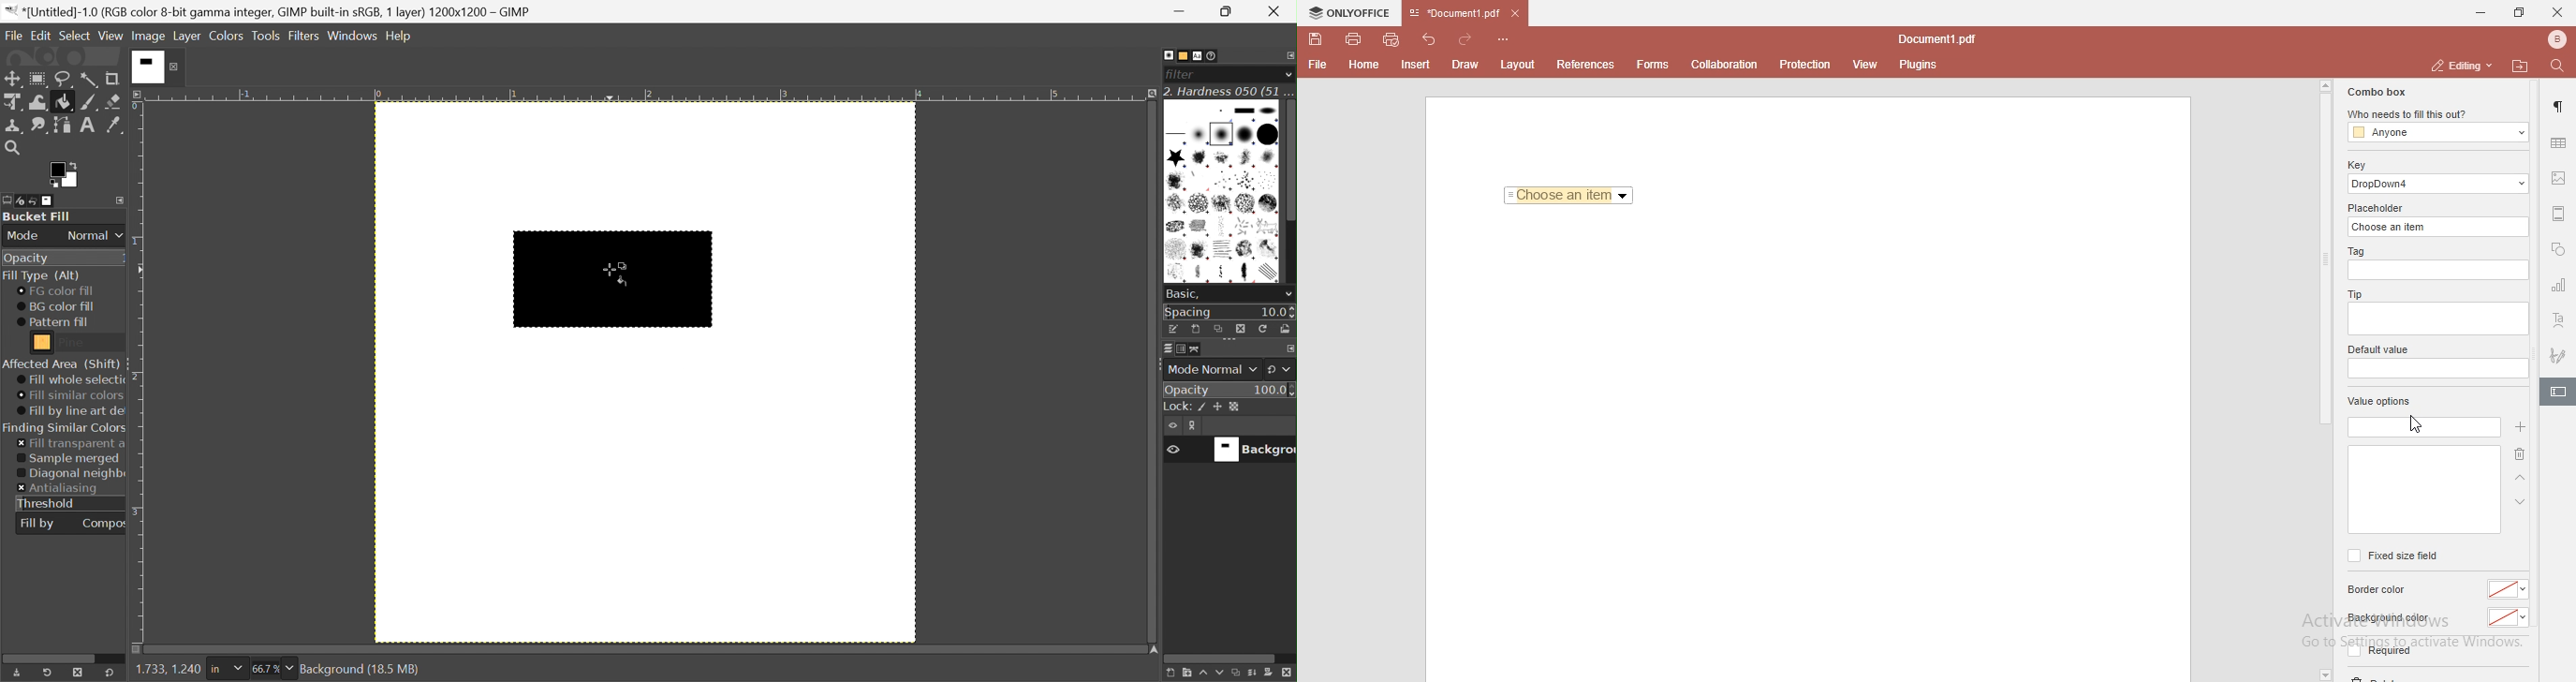 The image size is (2576, 700). What do you see at coordinates (1281, 369) in the screenshot?
I see `Switch to other group of modes` at bounding box center [1281, 369].